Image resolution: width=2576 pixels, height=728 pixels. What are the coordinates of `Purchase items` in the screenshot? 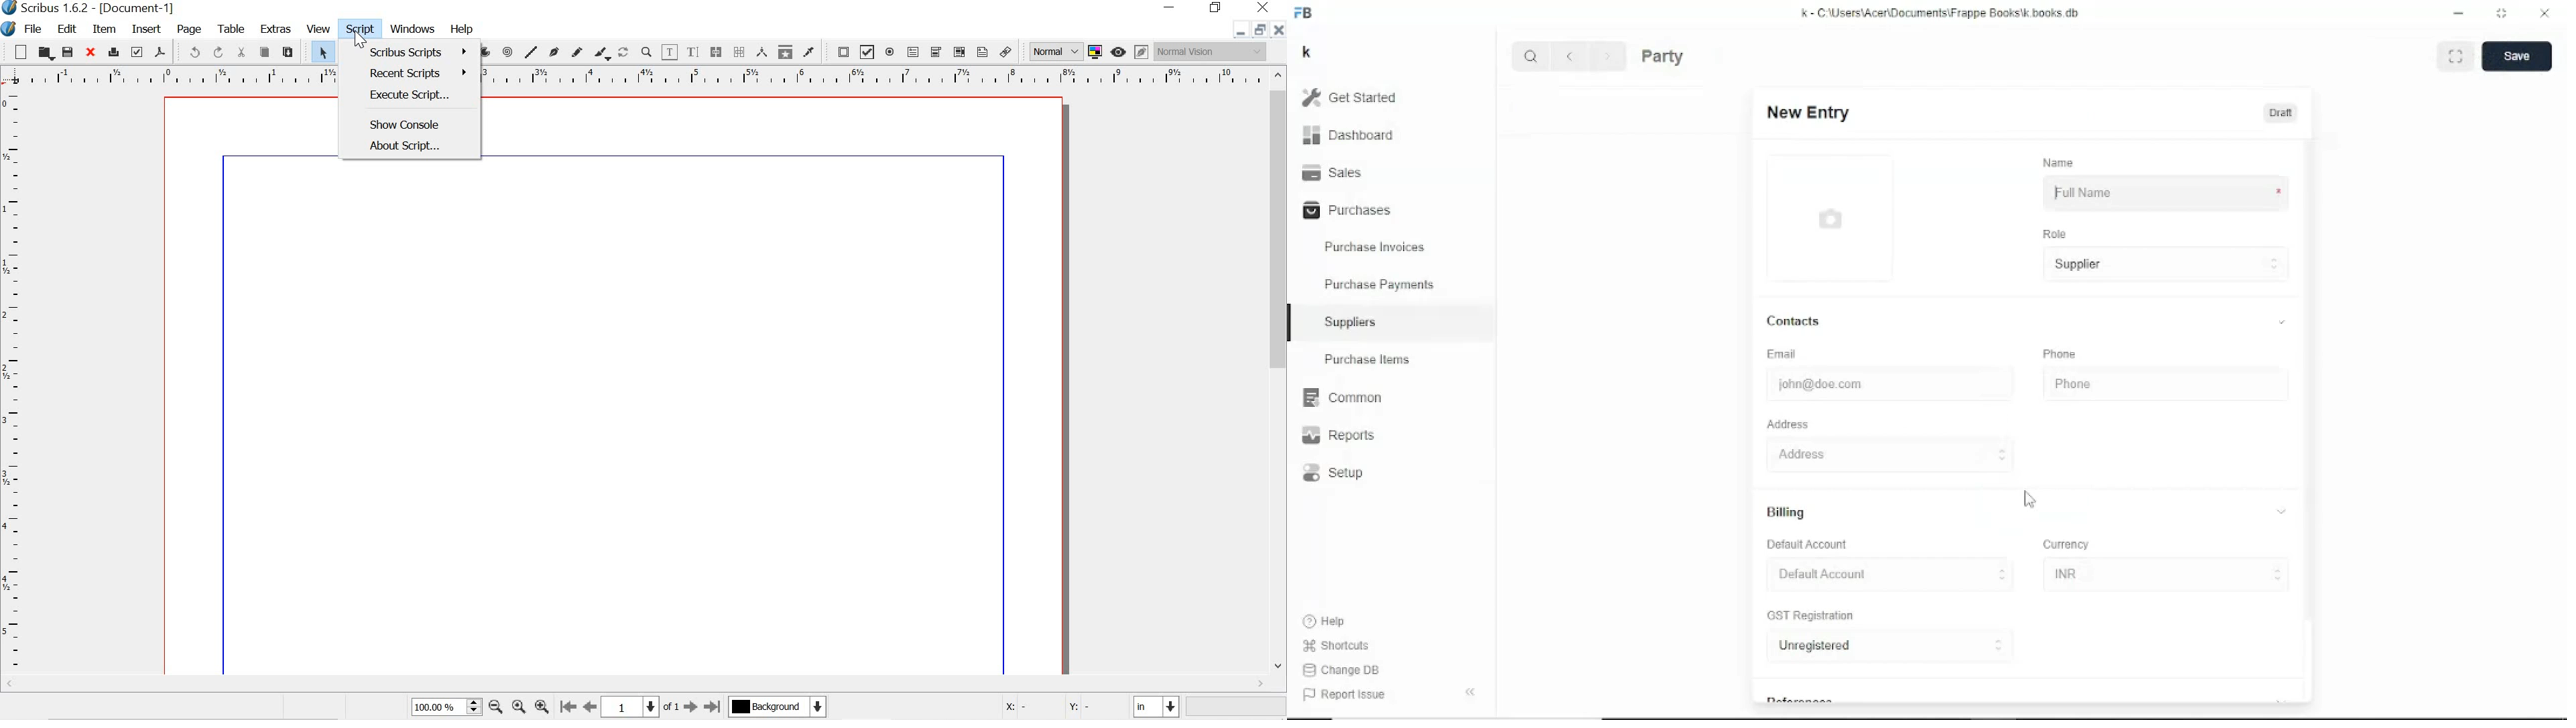 It's located at (1366, 359).